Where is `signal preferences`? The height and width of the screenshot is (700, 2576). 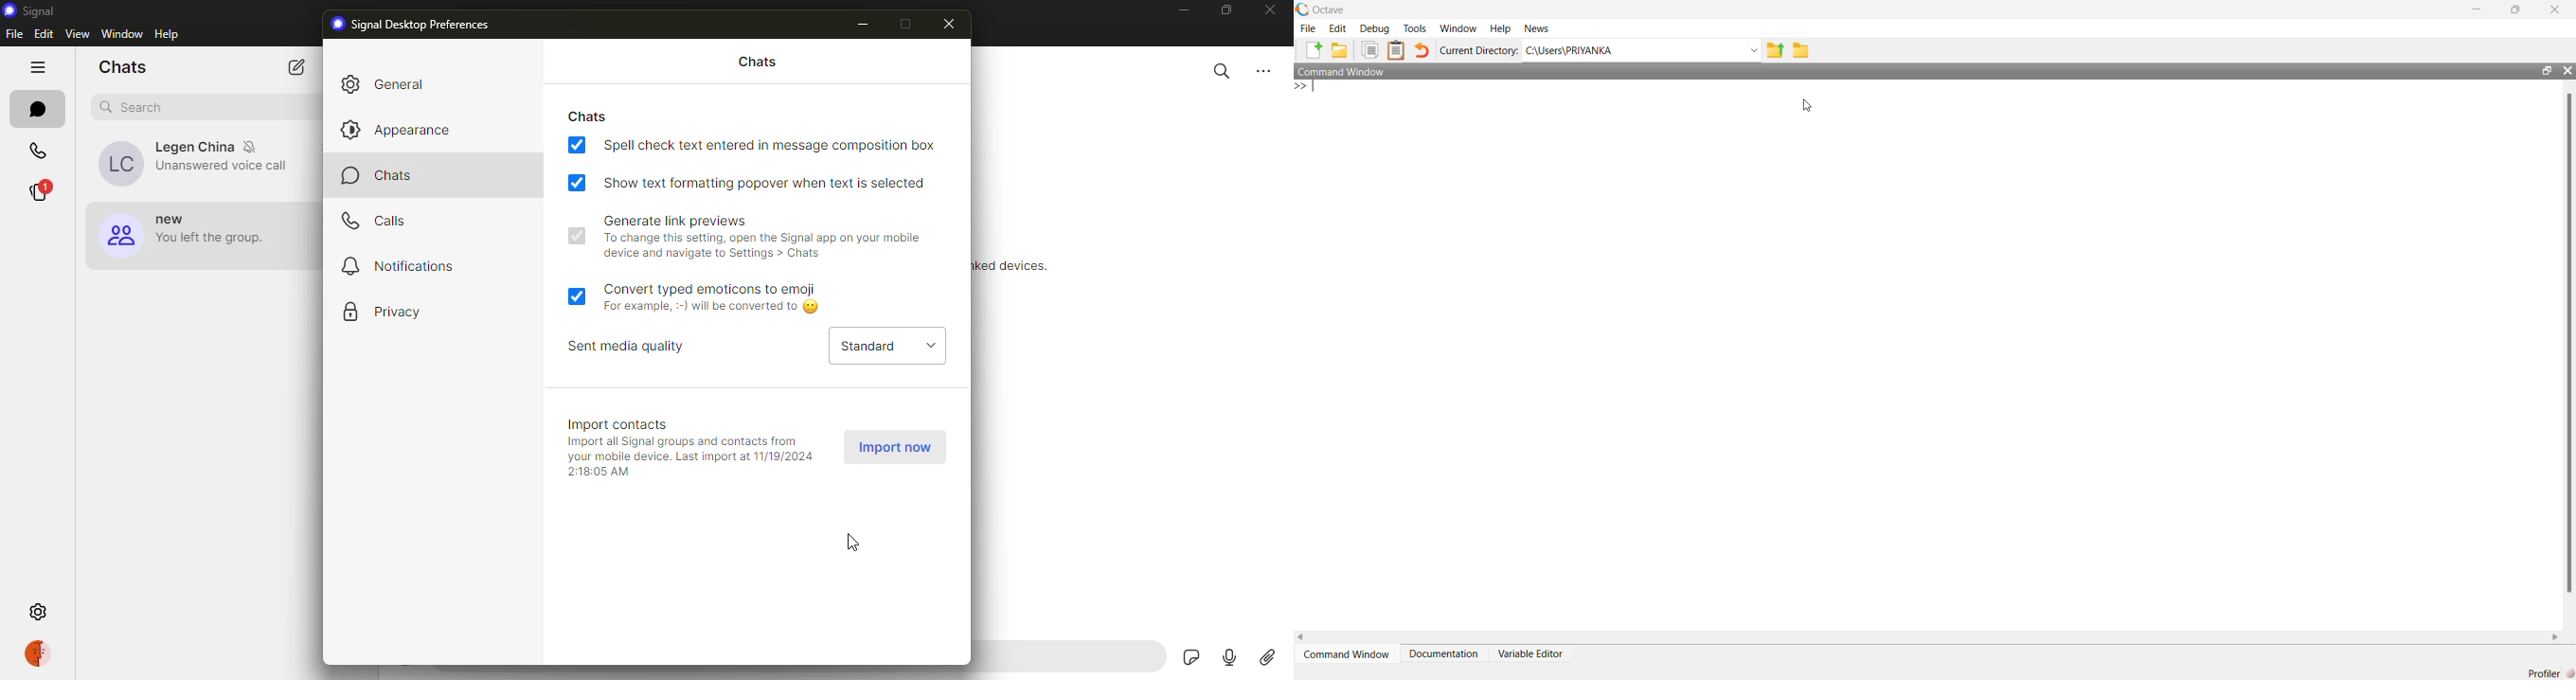
signal preferences is located at coordinates (415, 25).